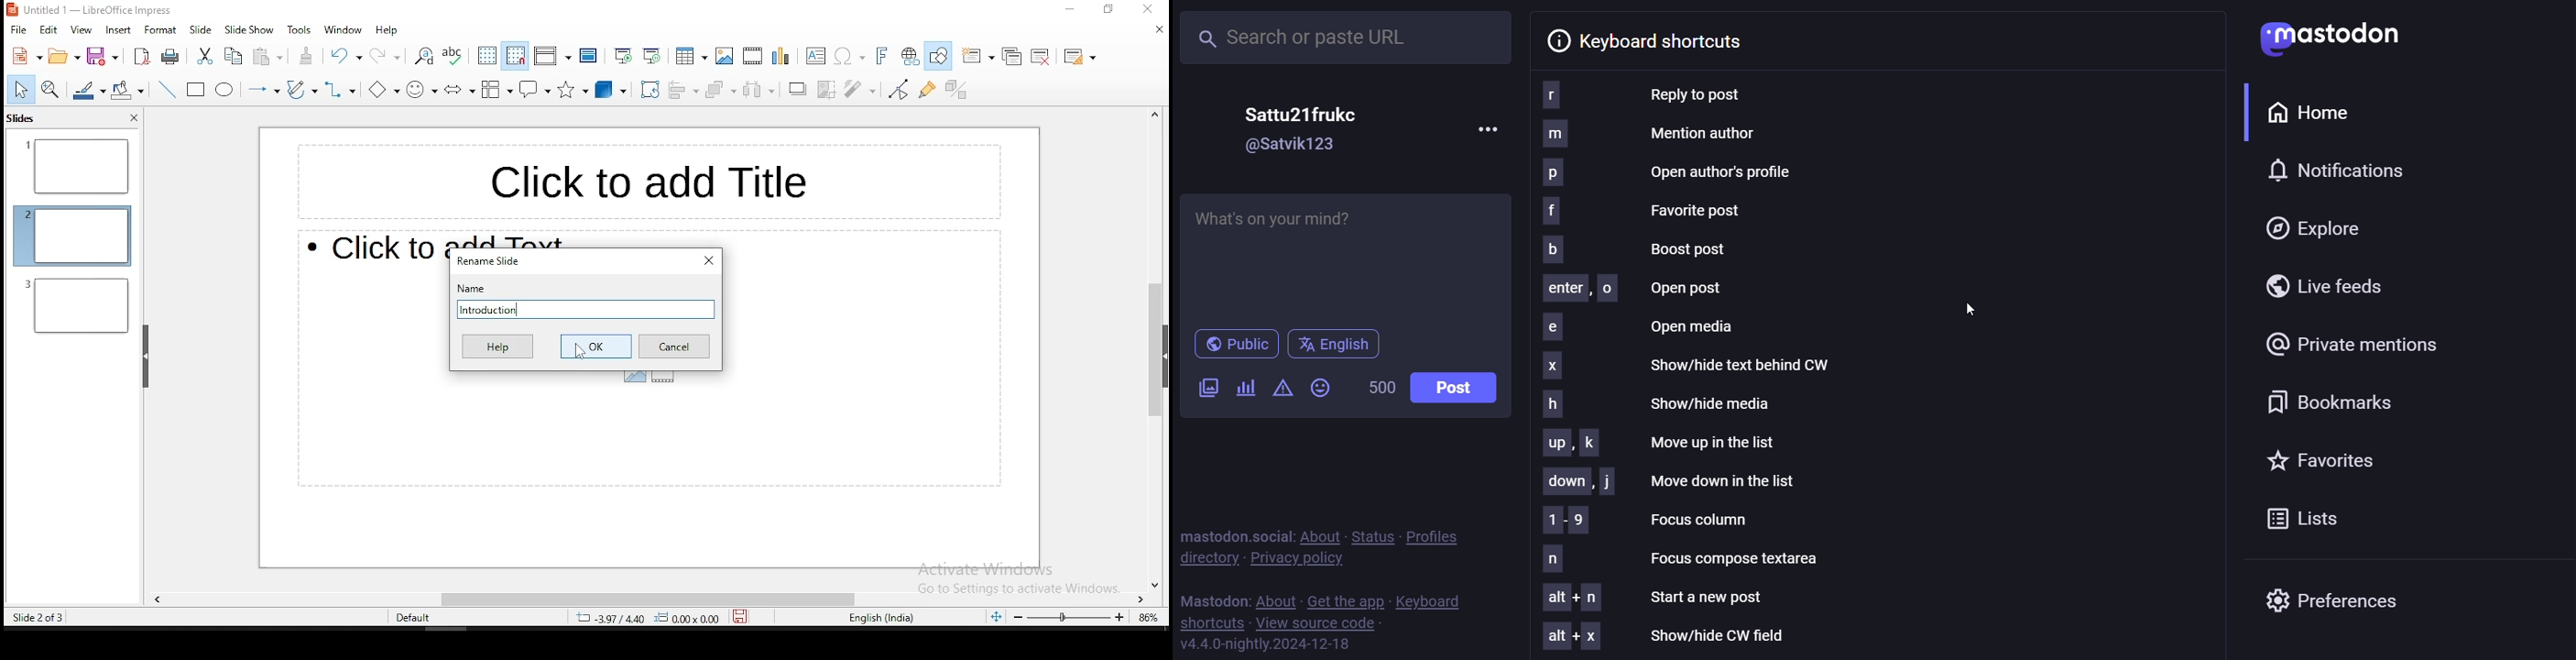  Describe the element at coordinates (897, 91) in the screenshot. I see `toggle point edit mode` at that location.